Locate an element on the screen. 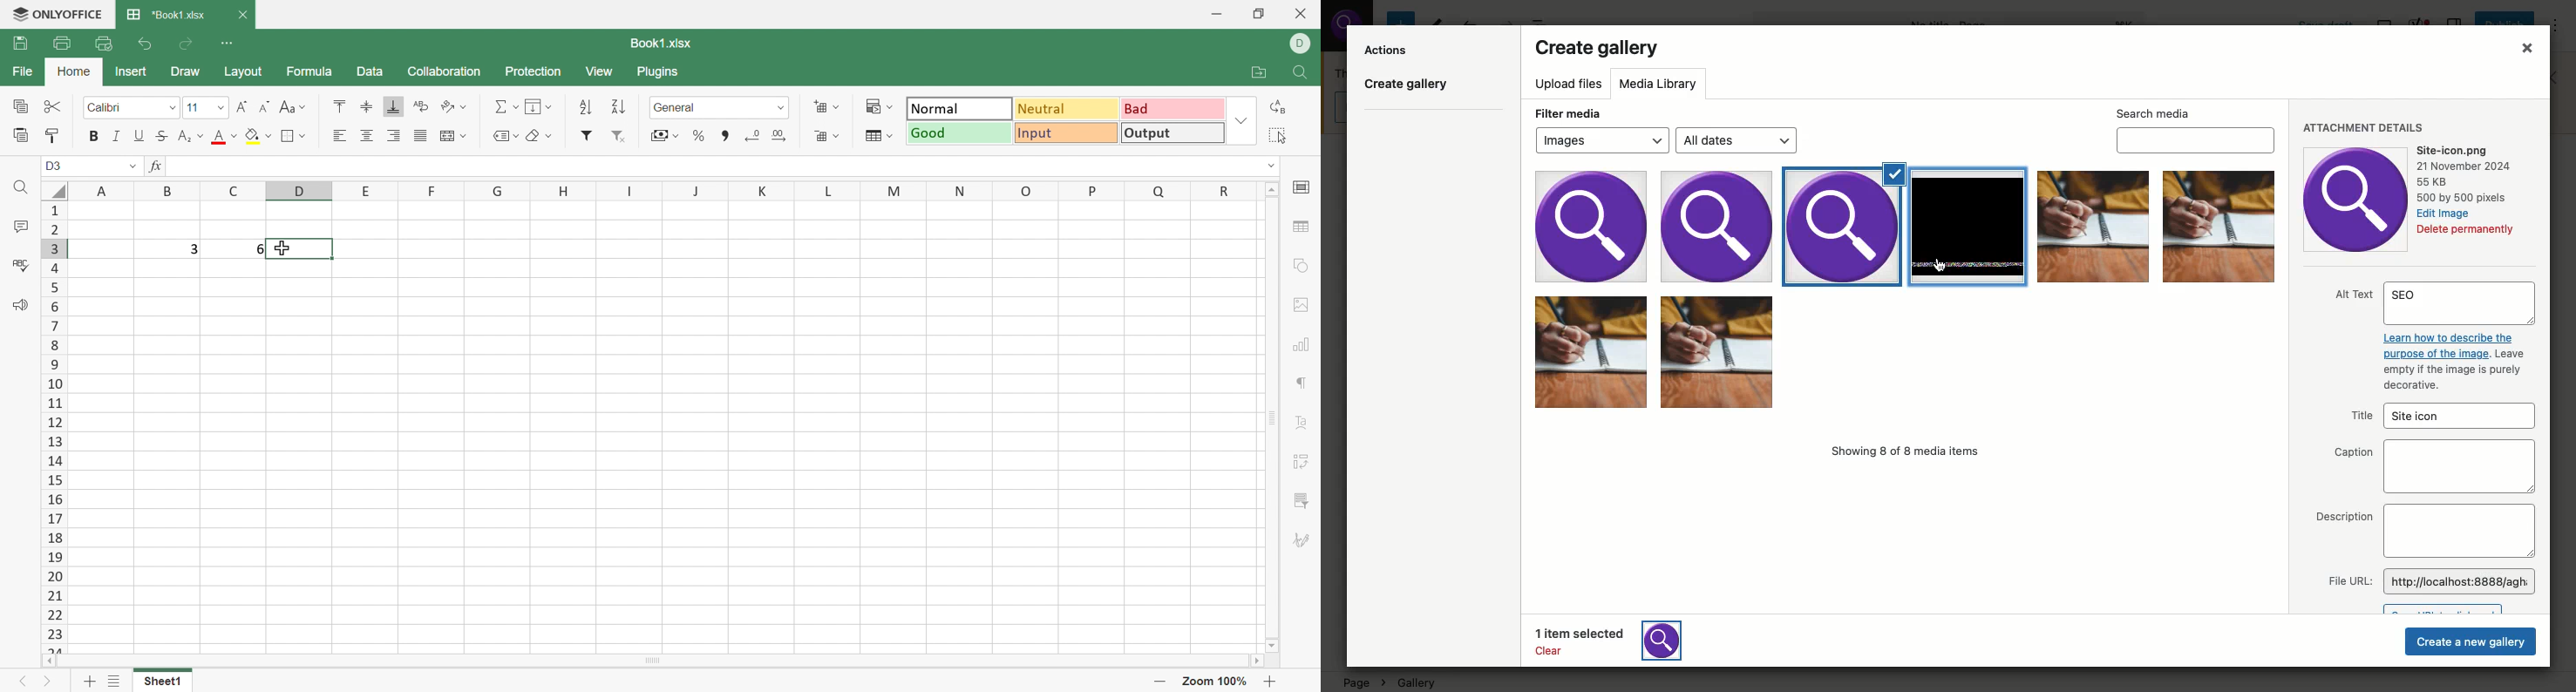 This screenshot has height=700, width=2576. List of sheets is located at coordinates (114, 681).